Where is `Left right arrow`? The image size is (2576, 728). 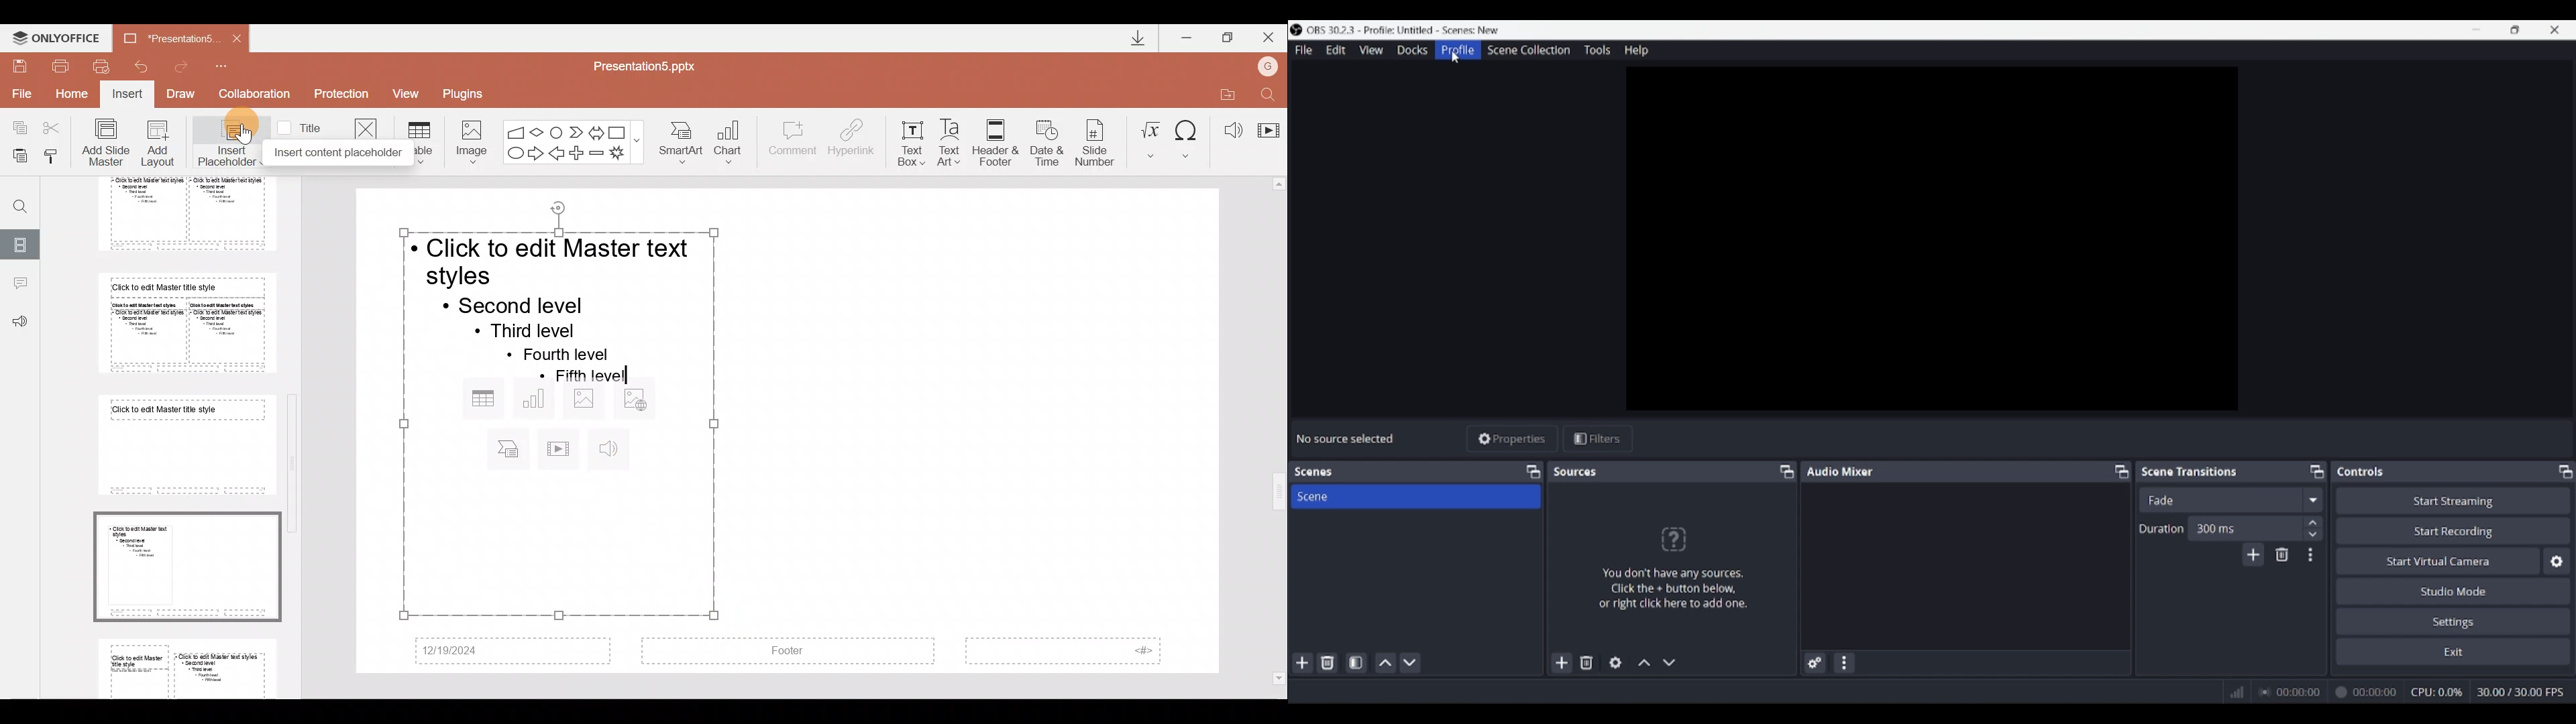
Left right arrow is located at coordinates (596, 130).